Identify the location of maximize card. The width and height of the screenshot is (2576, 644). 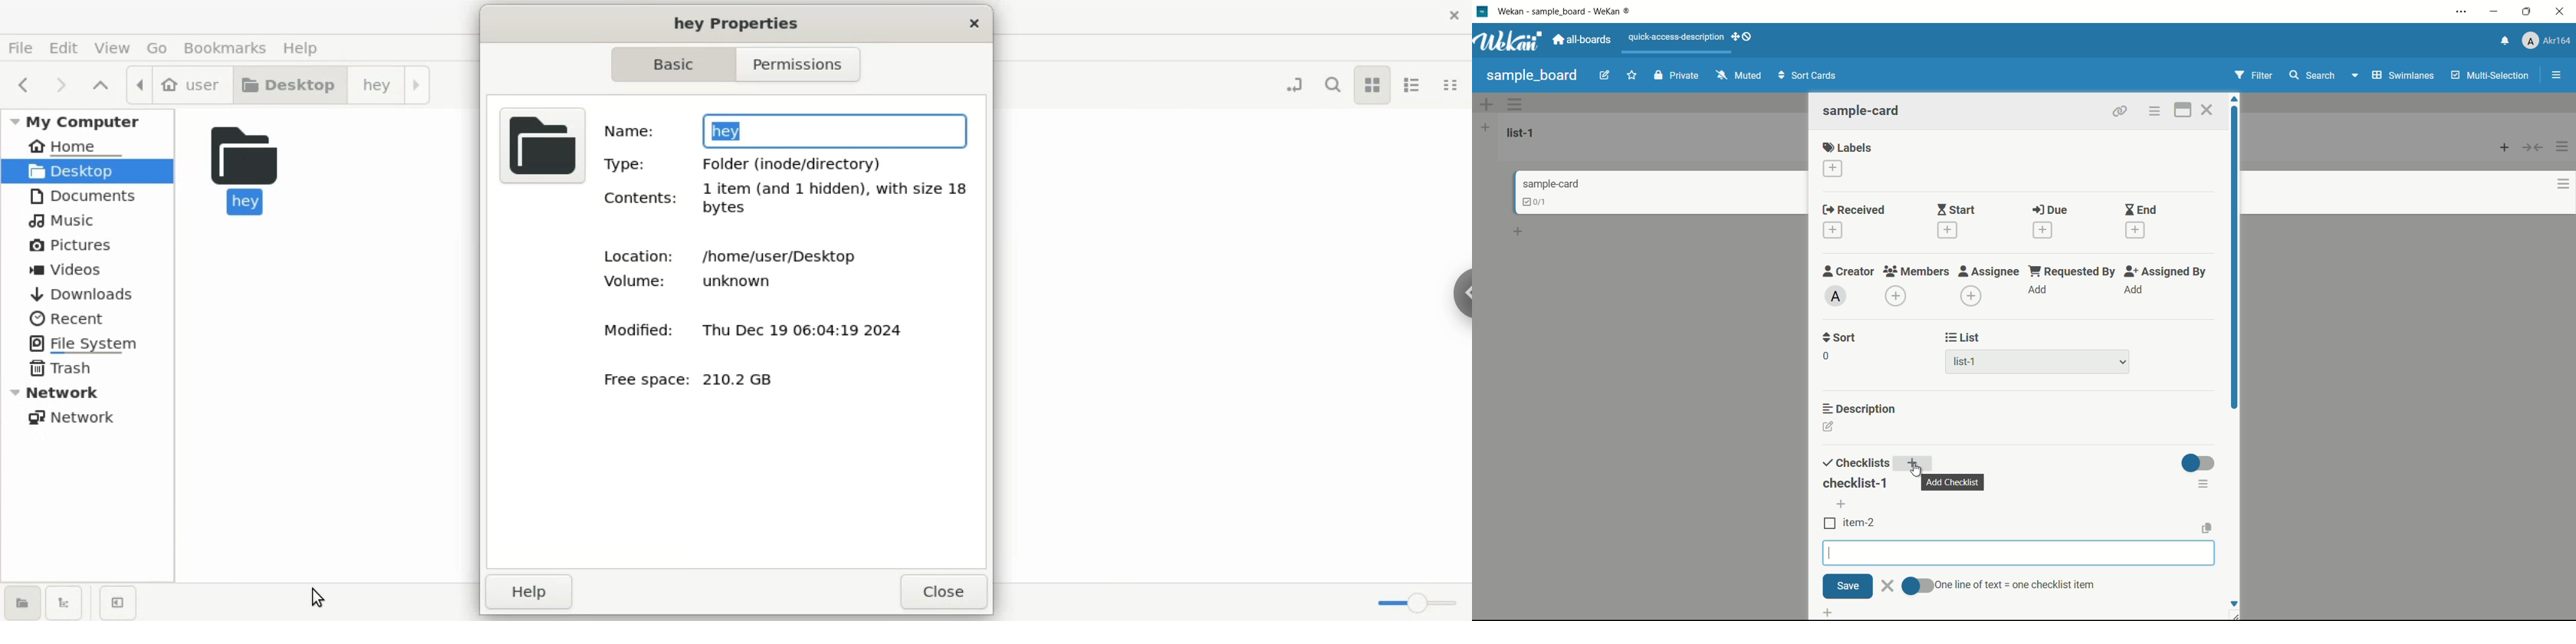
(2182, 112).